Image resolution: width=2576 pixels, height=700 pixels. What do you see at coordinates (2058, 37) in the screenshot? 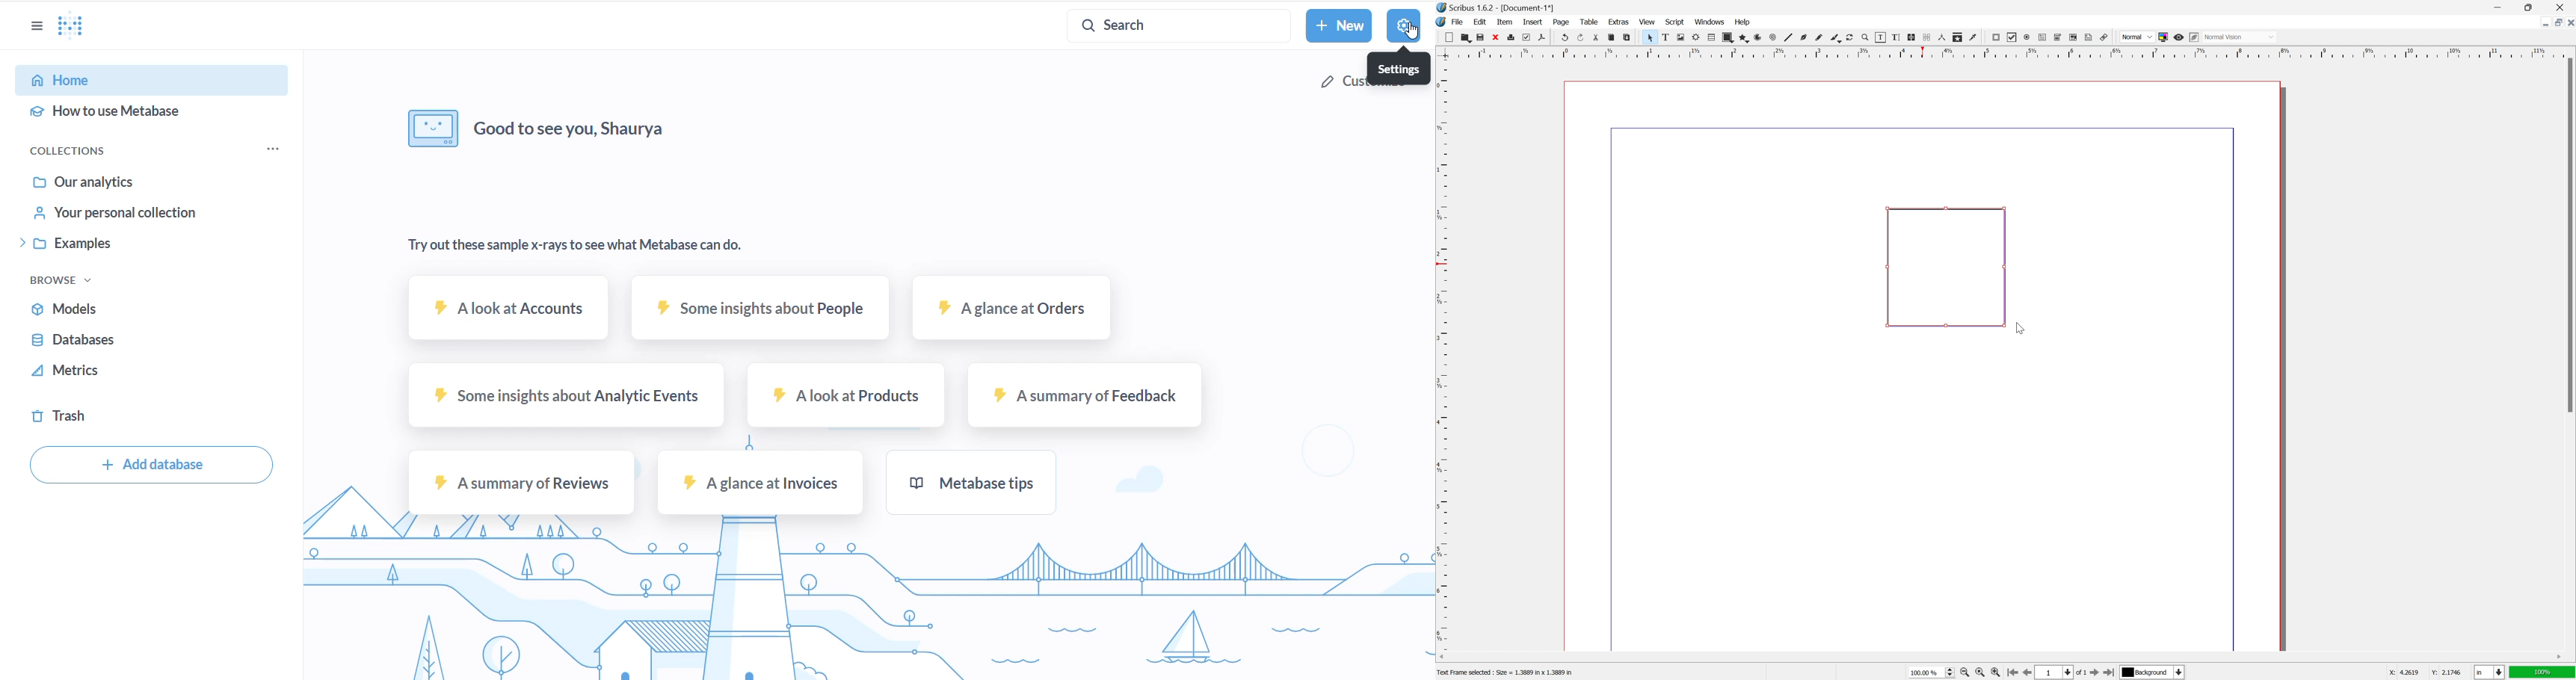
I see `pdf combo box` at bounding box center [2058, 37].